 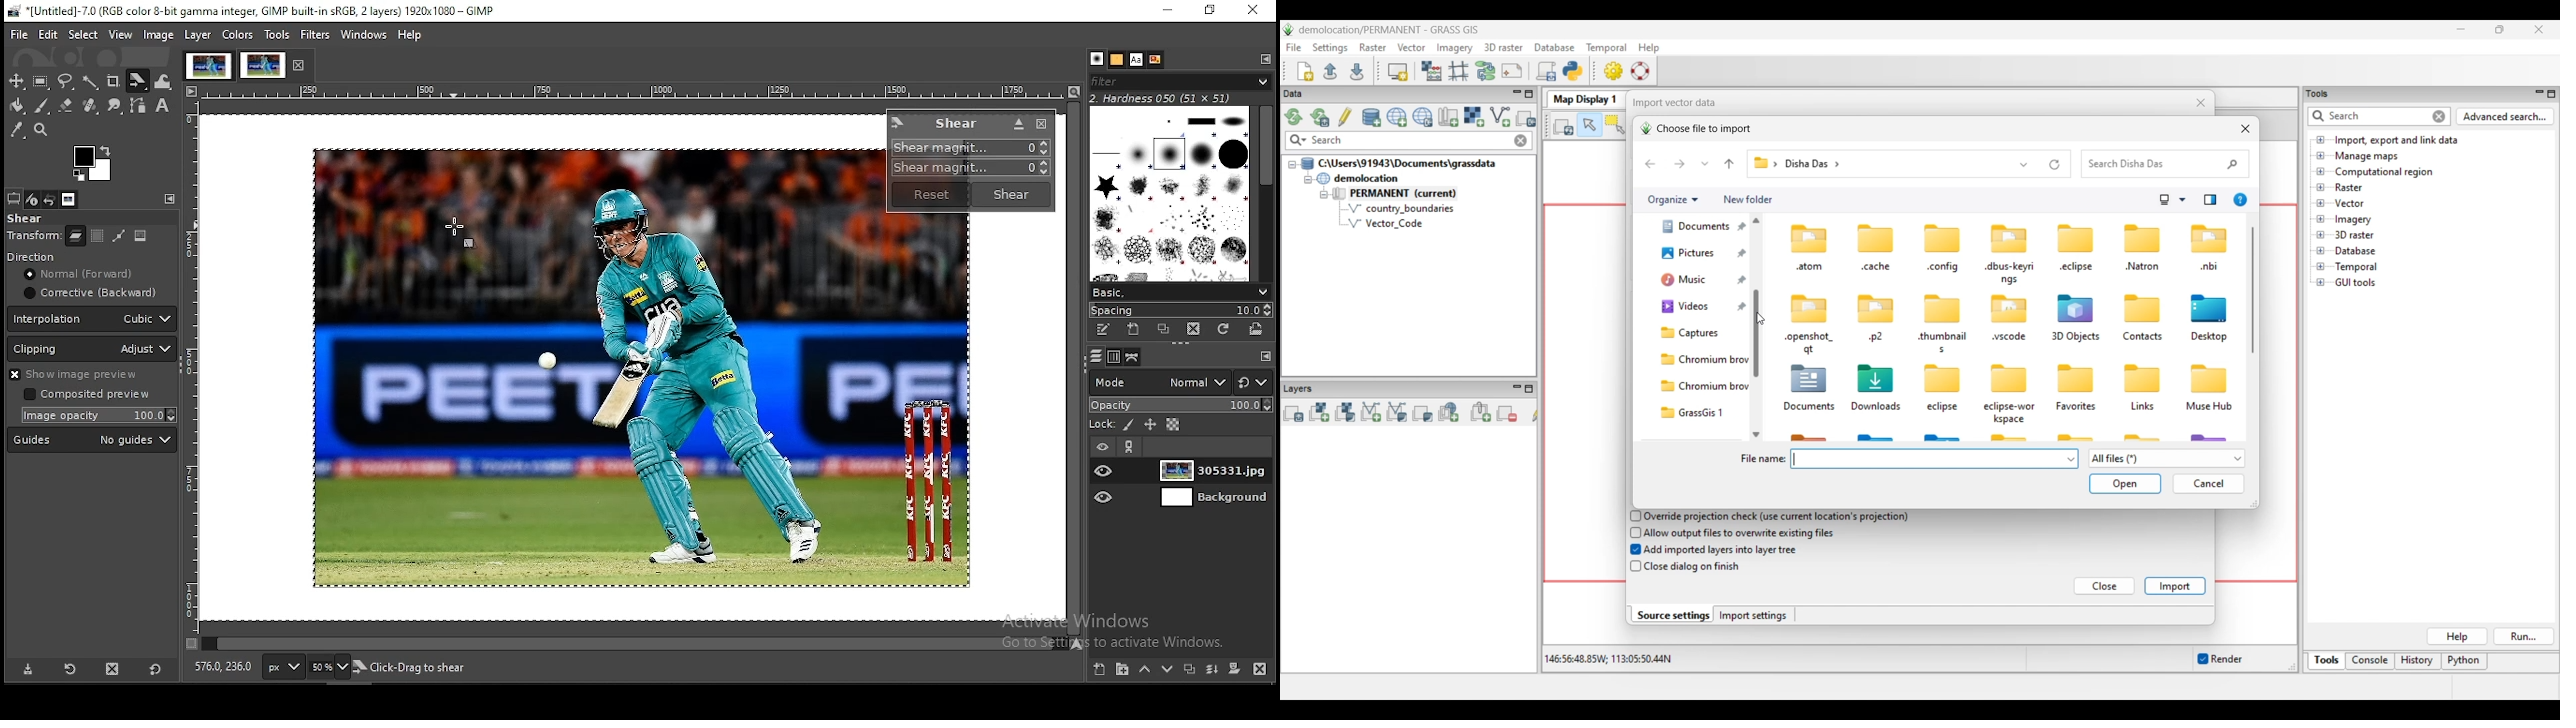 What do you see at coordinates (898, 122) in the screenshot?
I see `logo` at bounding box center [898, 122].